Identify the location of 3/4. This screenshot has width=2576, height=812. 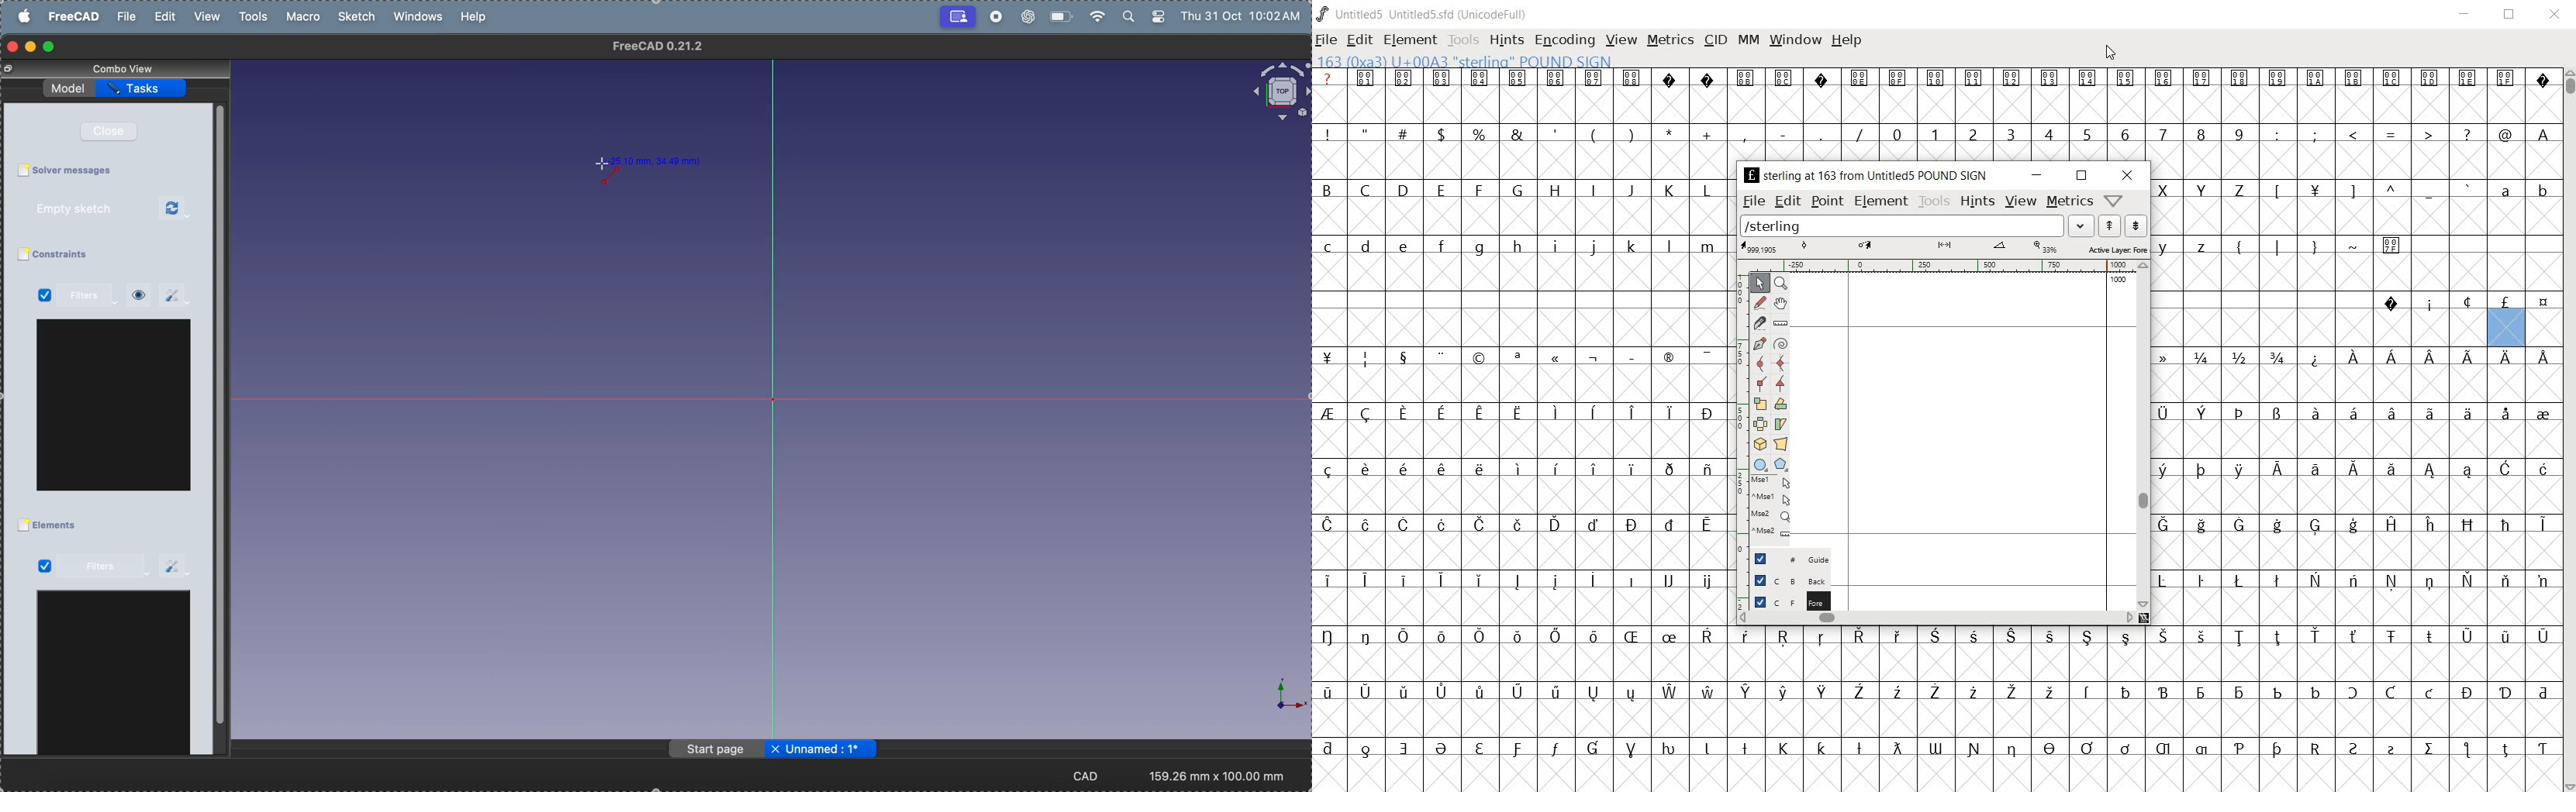
(2275, 357).